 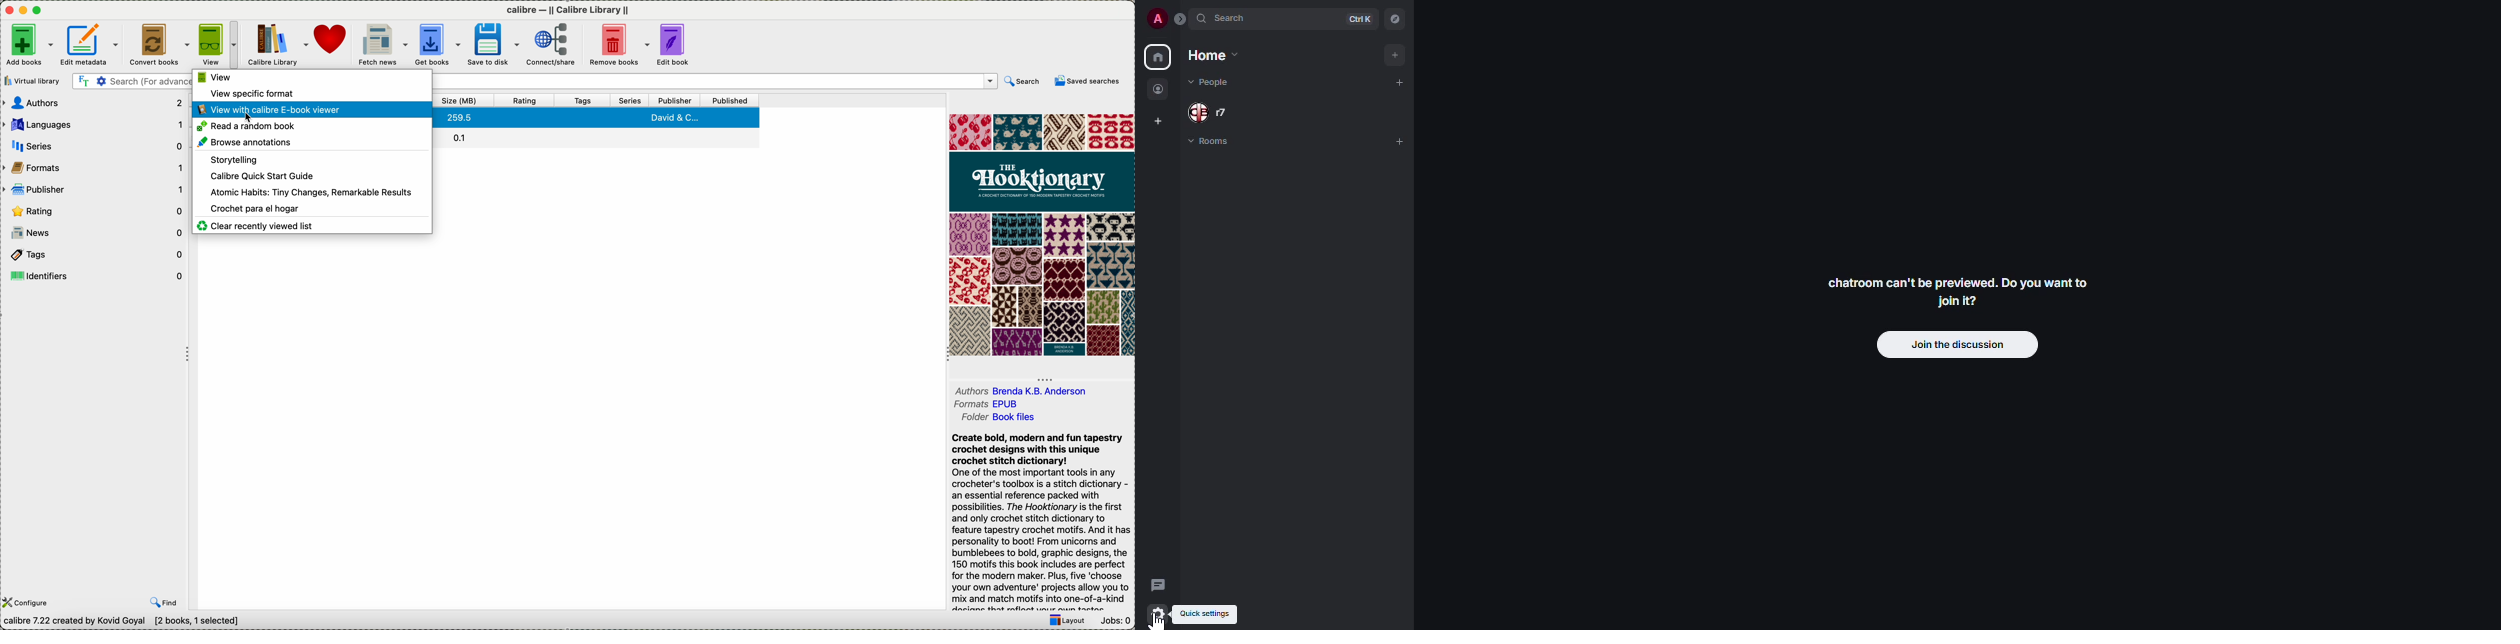 I want to click on search, so click(x=1231, y=19).